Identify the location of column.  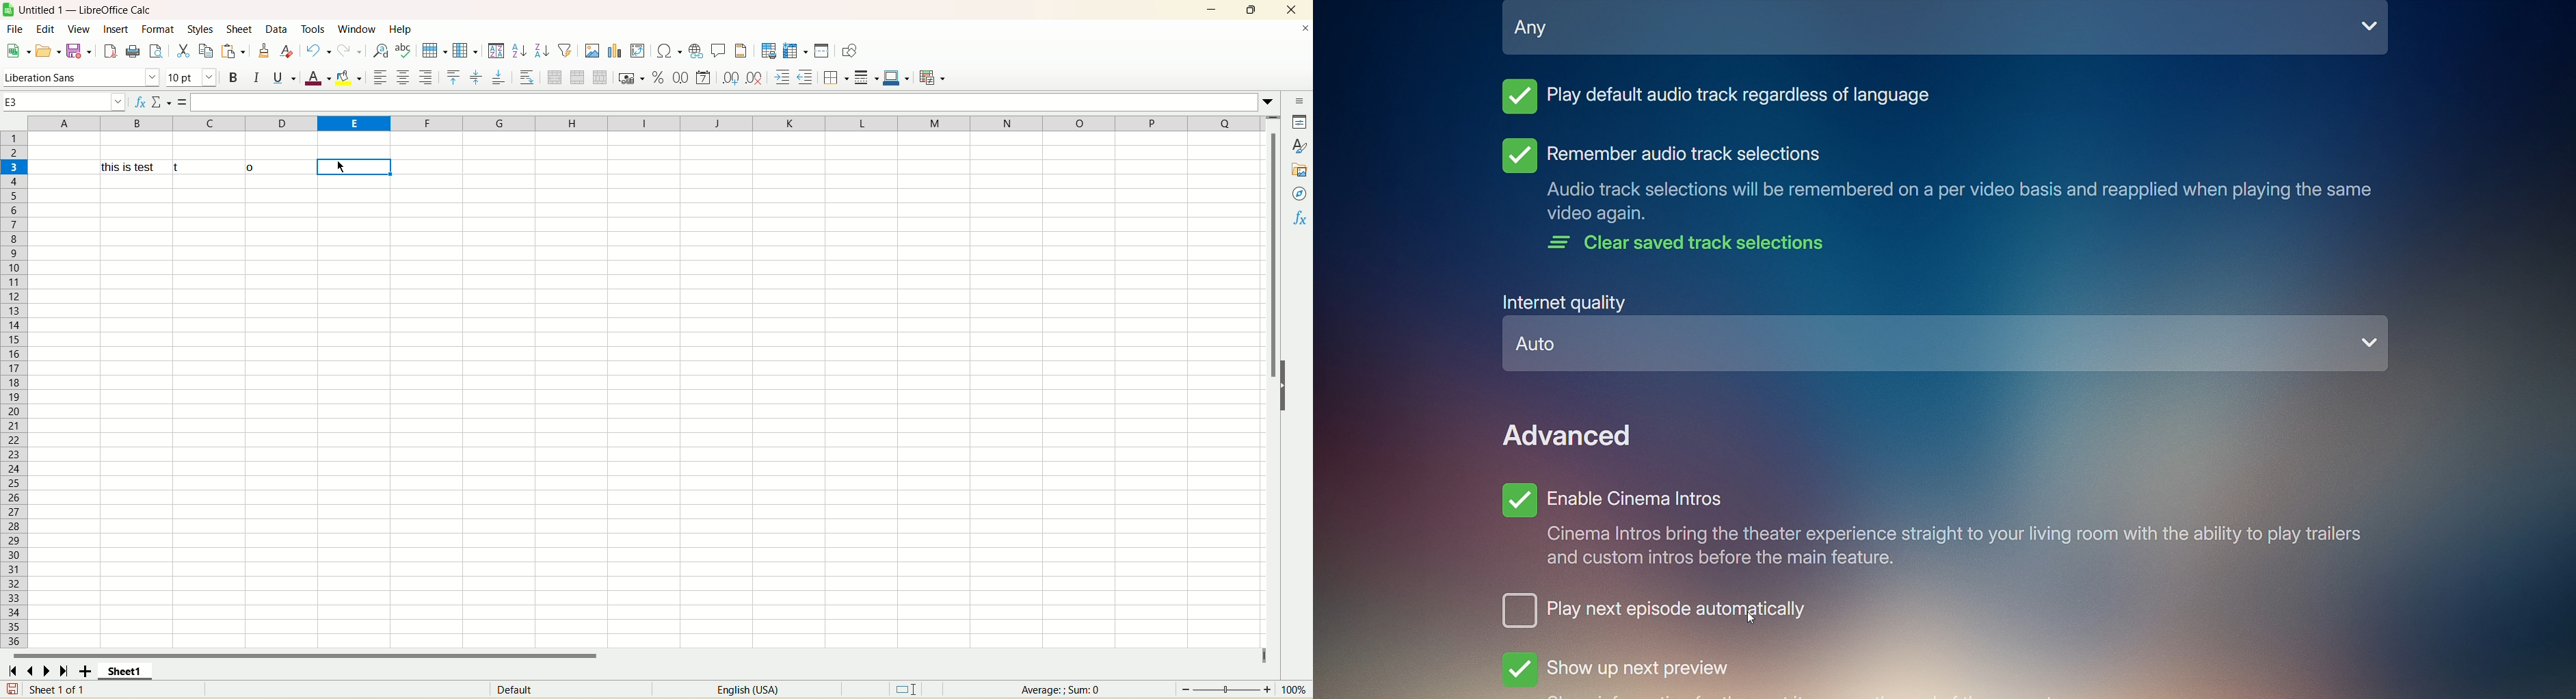
(645, 124).